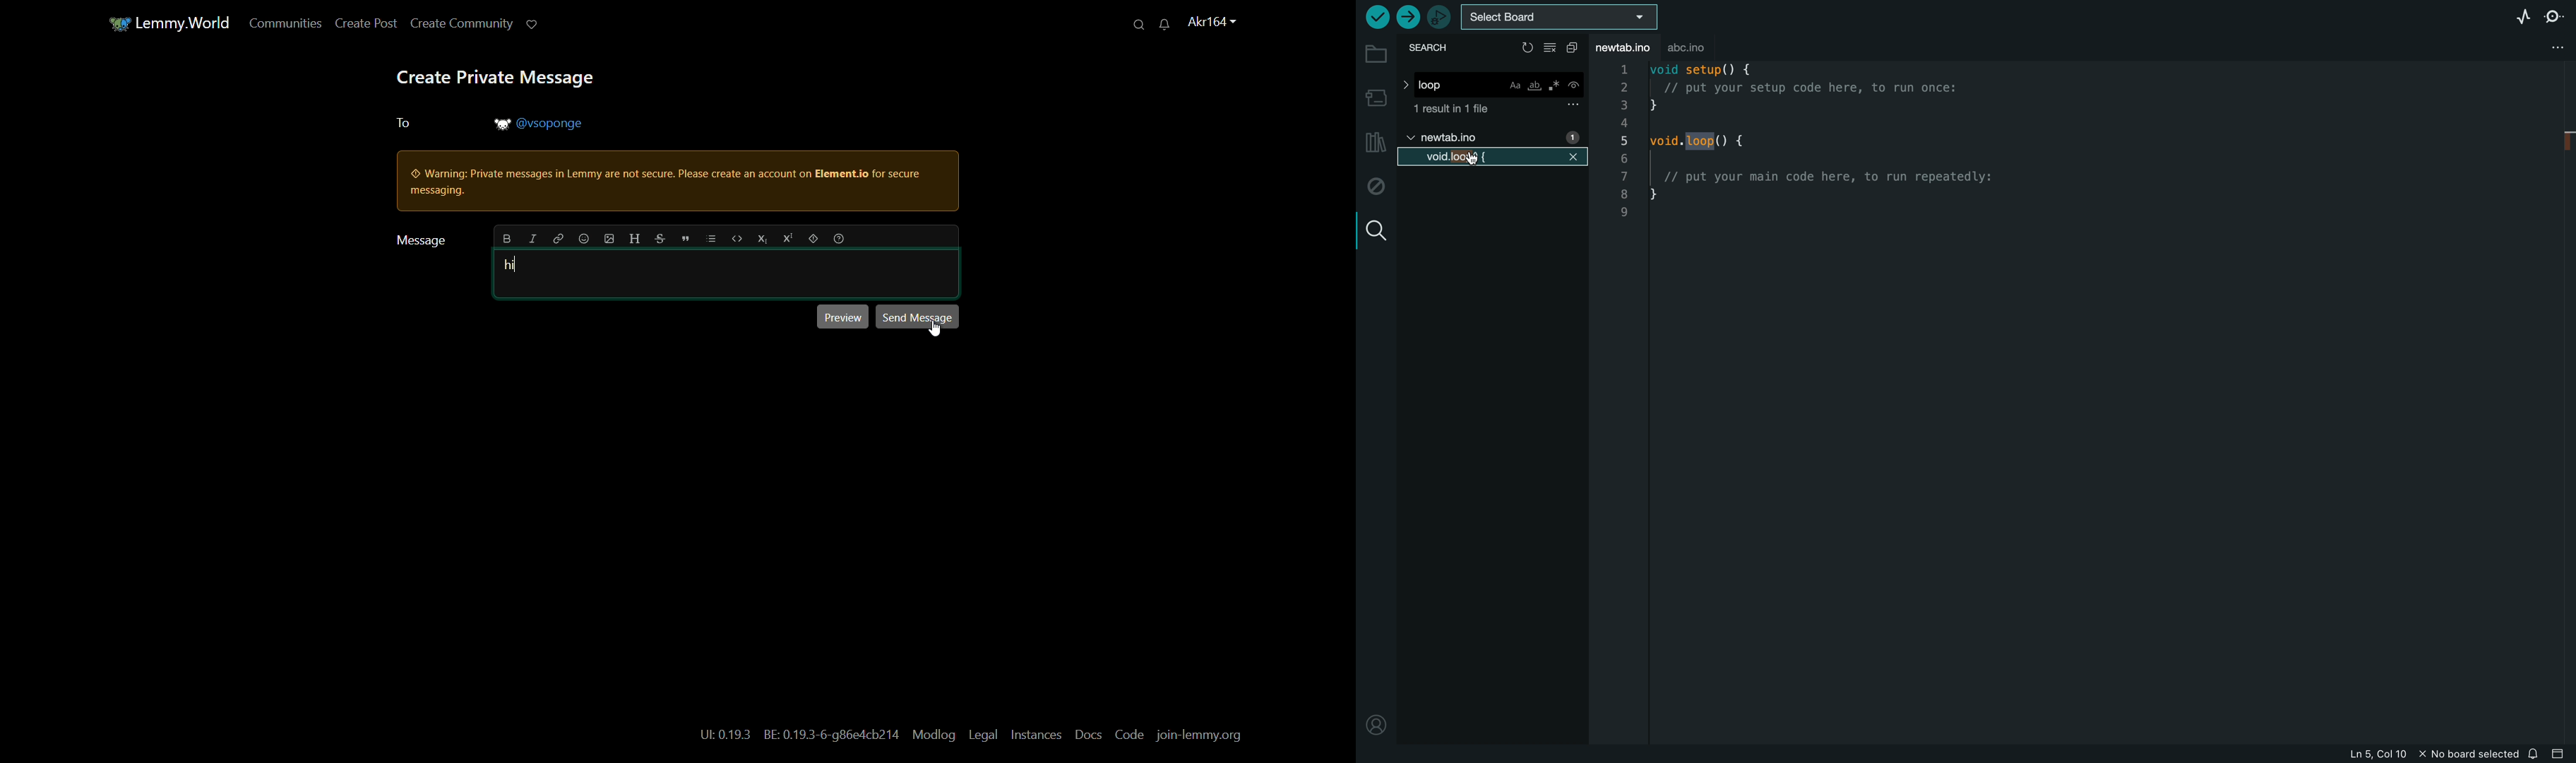  Describe the element at coordinates (789, 237) in the screenshot. I see `superscript` at that location.